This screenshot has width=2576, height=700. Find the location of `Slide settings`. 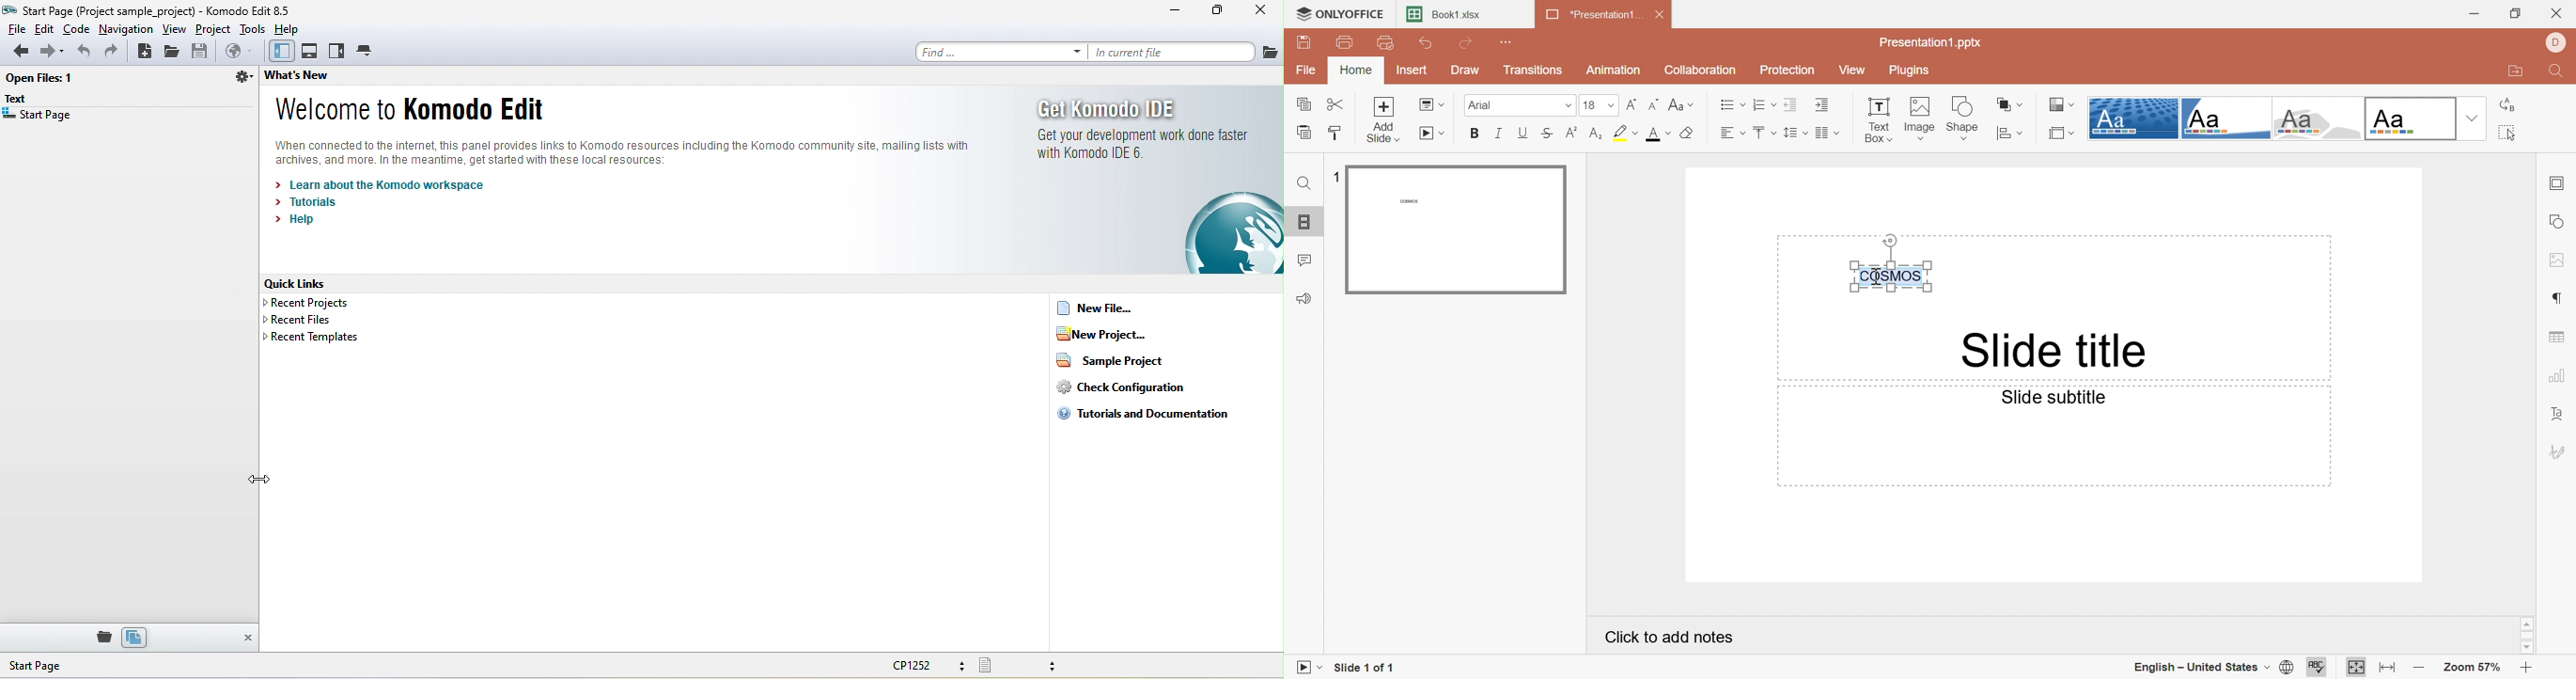

Slide settings is located at coordinates (2561, 183).